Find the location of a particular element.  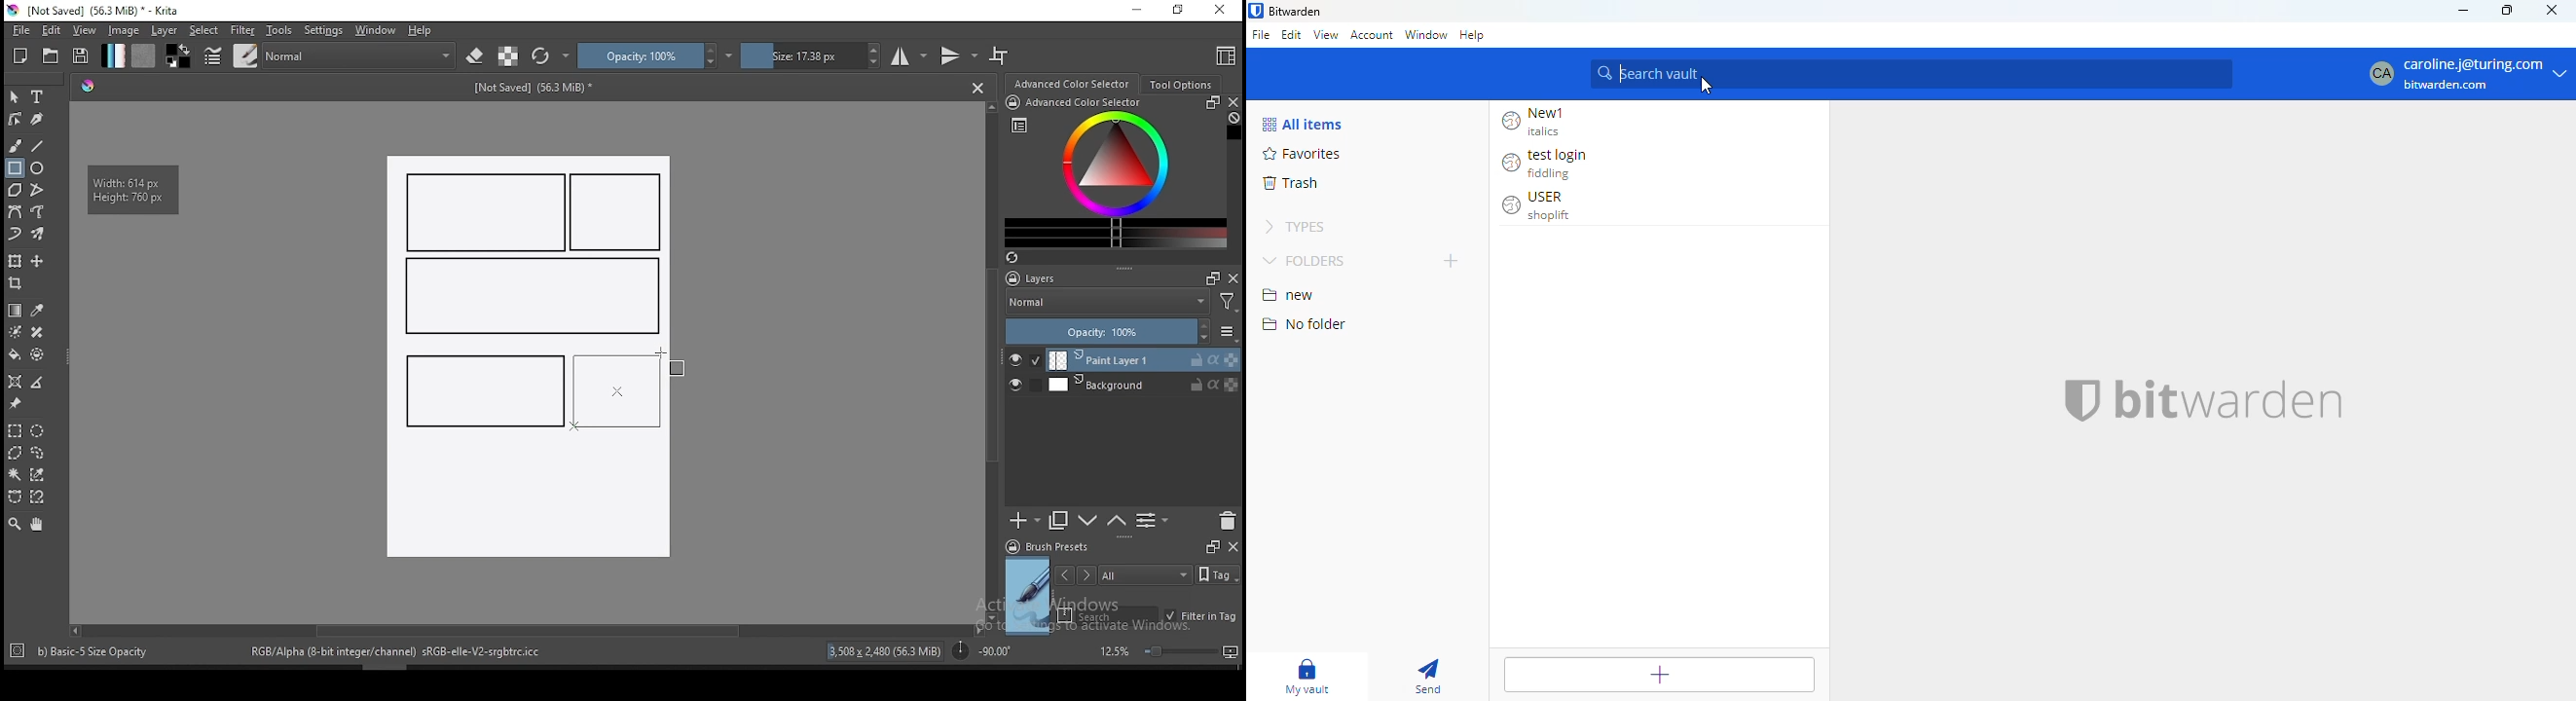

Target is located at coordinates (18, 651).